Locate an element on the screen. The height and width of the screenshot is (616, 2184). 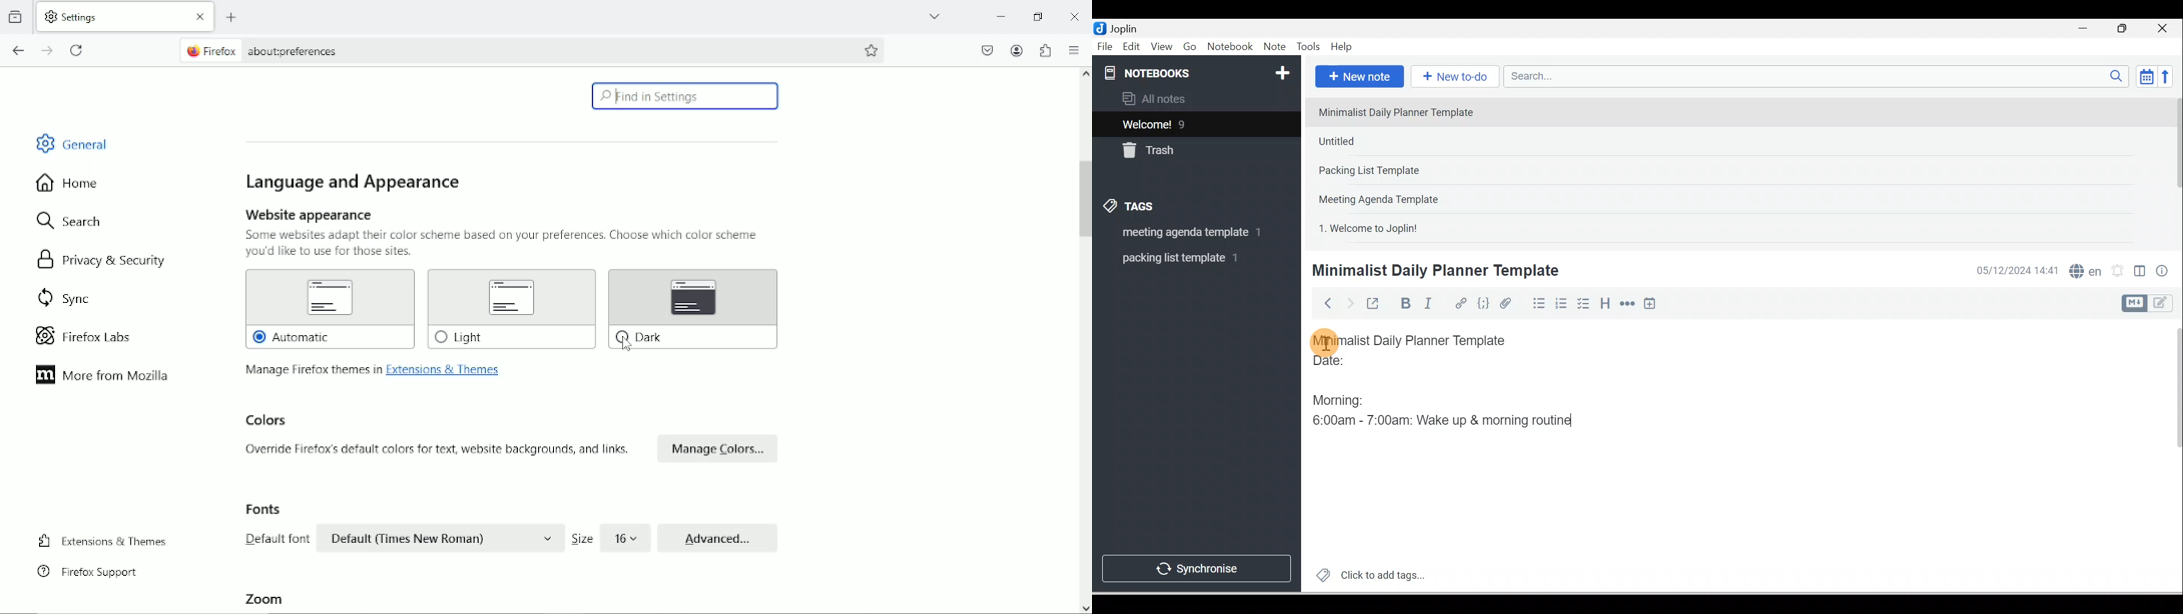
Notebooks is located at coordinates (1199, 70).